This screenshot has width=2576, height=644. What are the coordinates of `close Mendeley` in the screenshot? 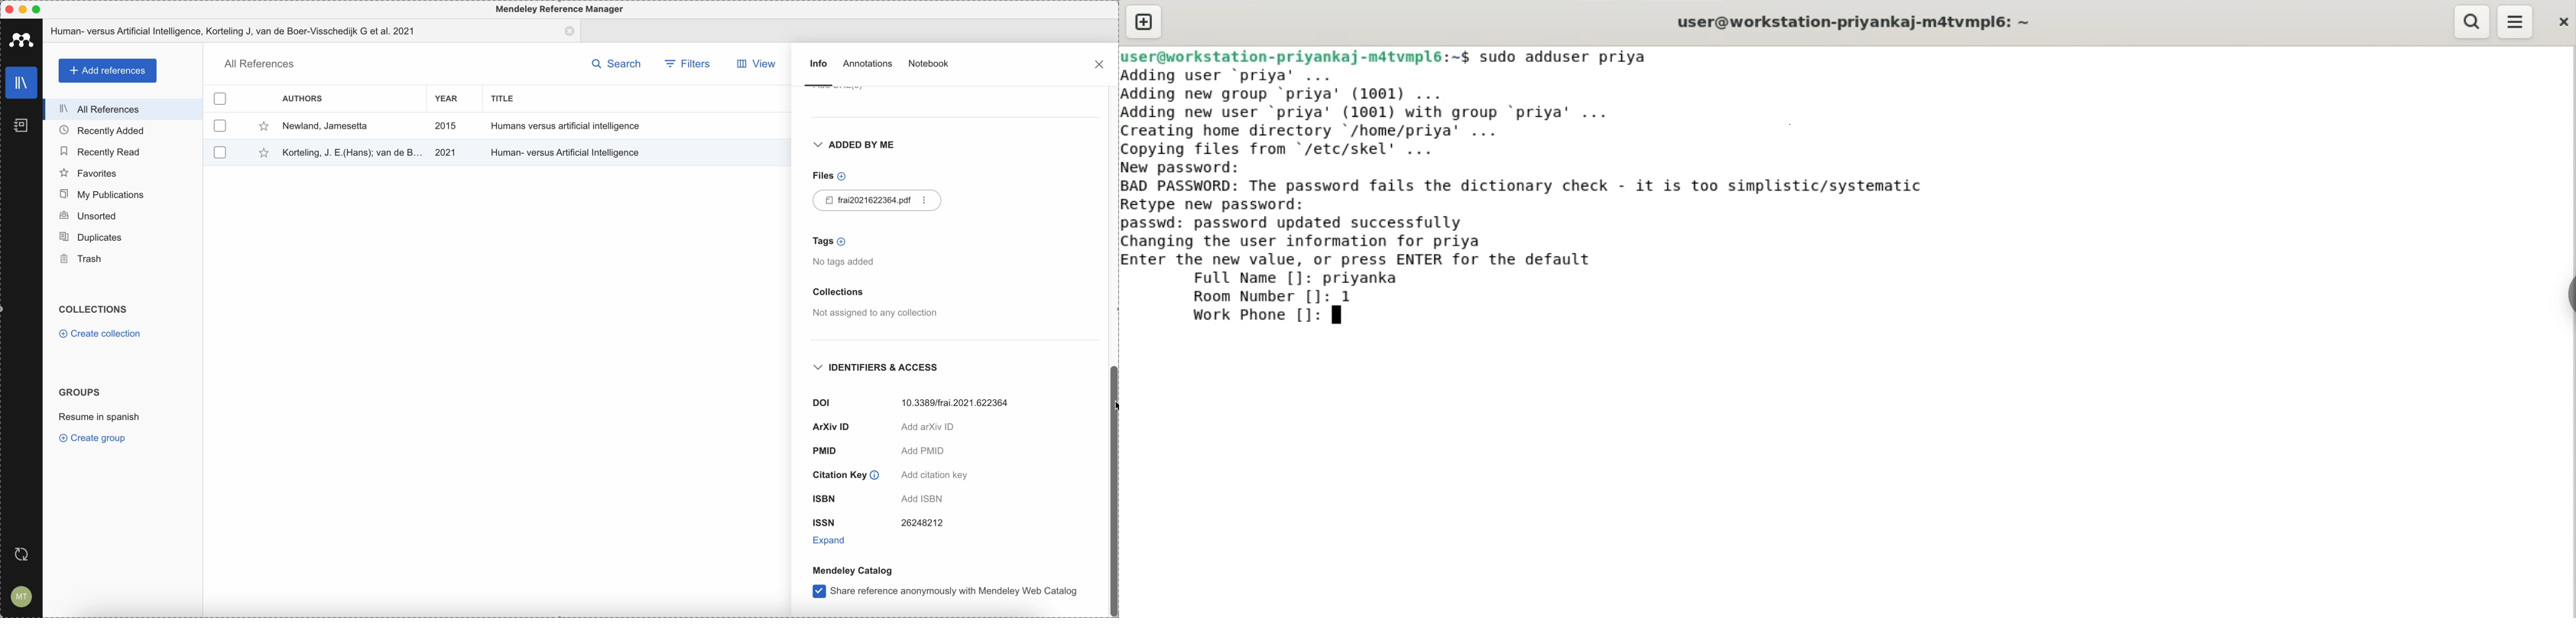 It's located at (8, 9).